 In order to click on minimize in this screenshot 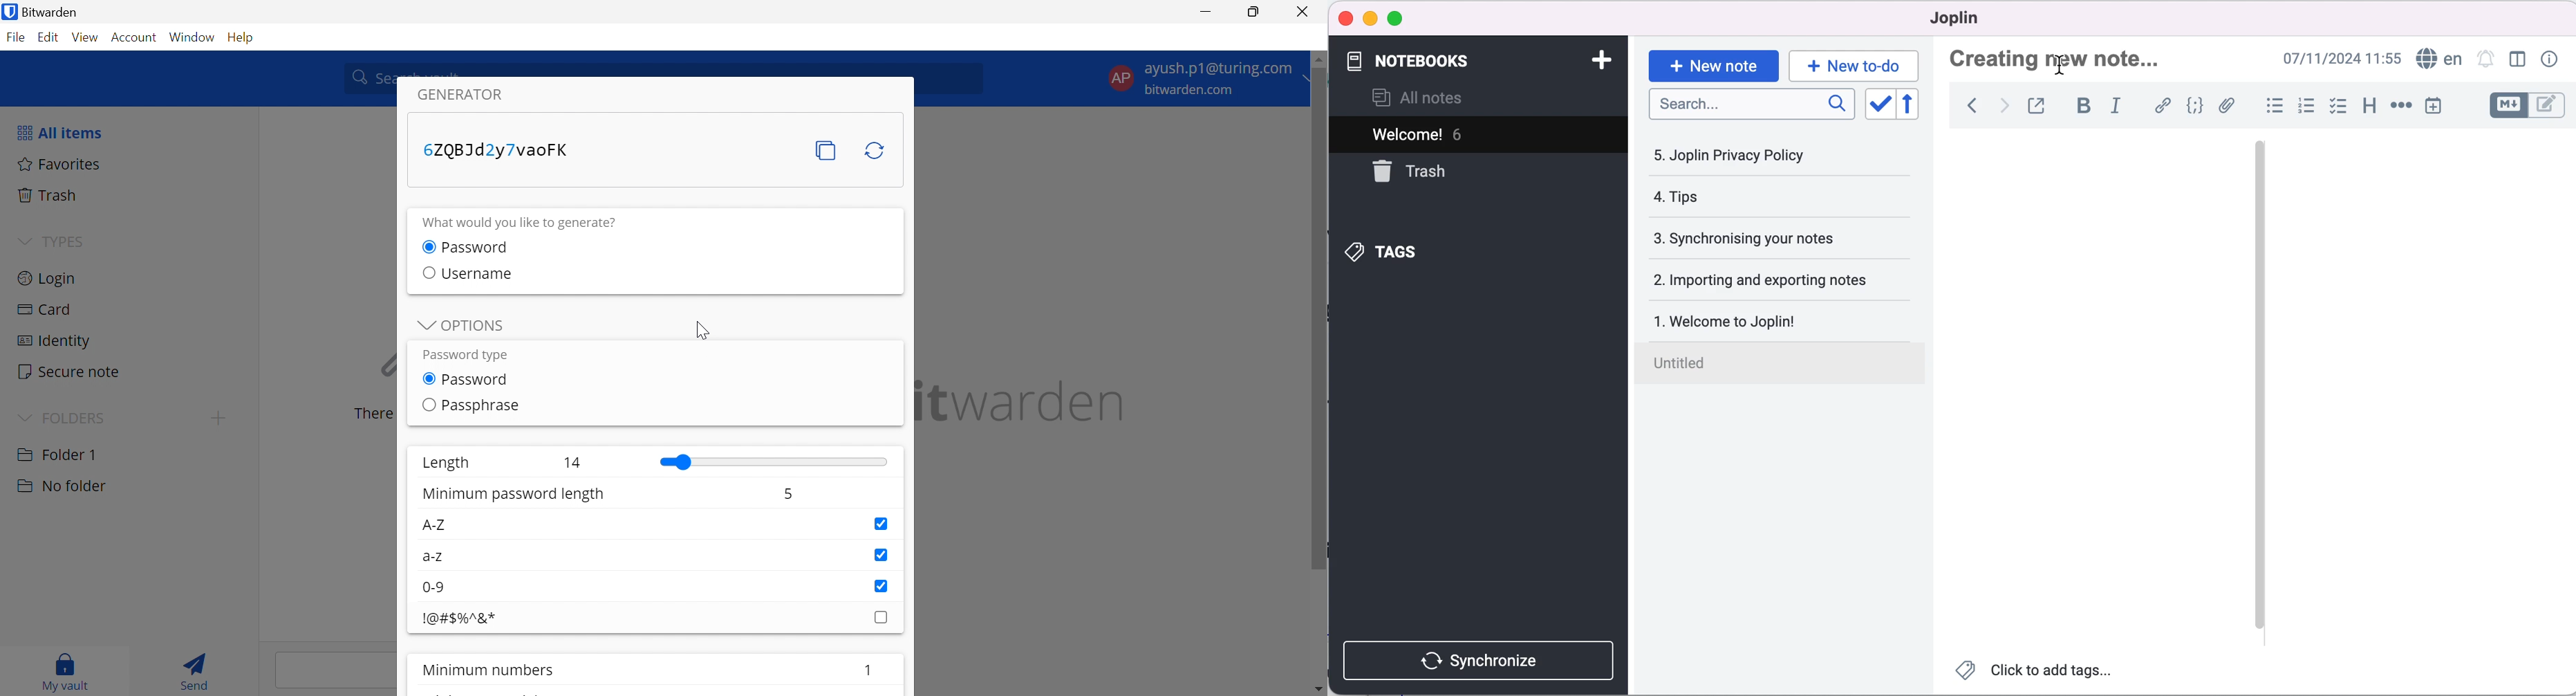, I will do `click(1370, 19)`.